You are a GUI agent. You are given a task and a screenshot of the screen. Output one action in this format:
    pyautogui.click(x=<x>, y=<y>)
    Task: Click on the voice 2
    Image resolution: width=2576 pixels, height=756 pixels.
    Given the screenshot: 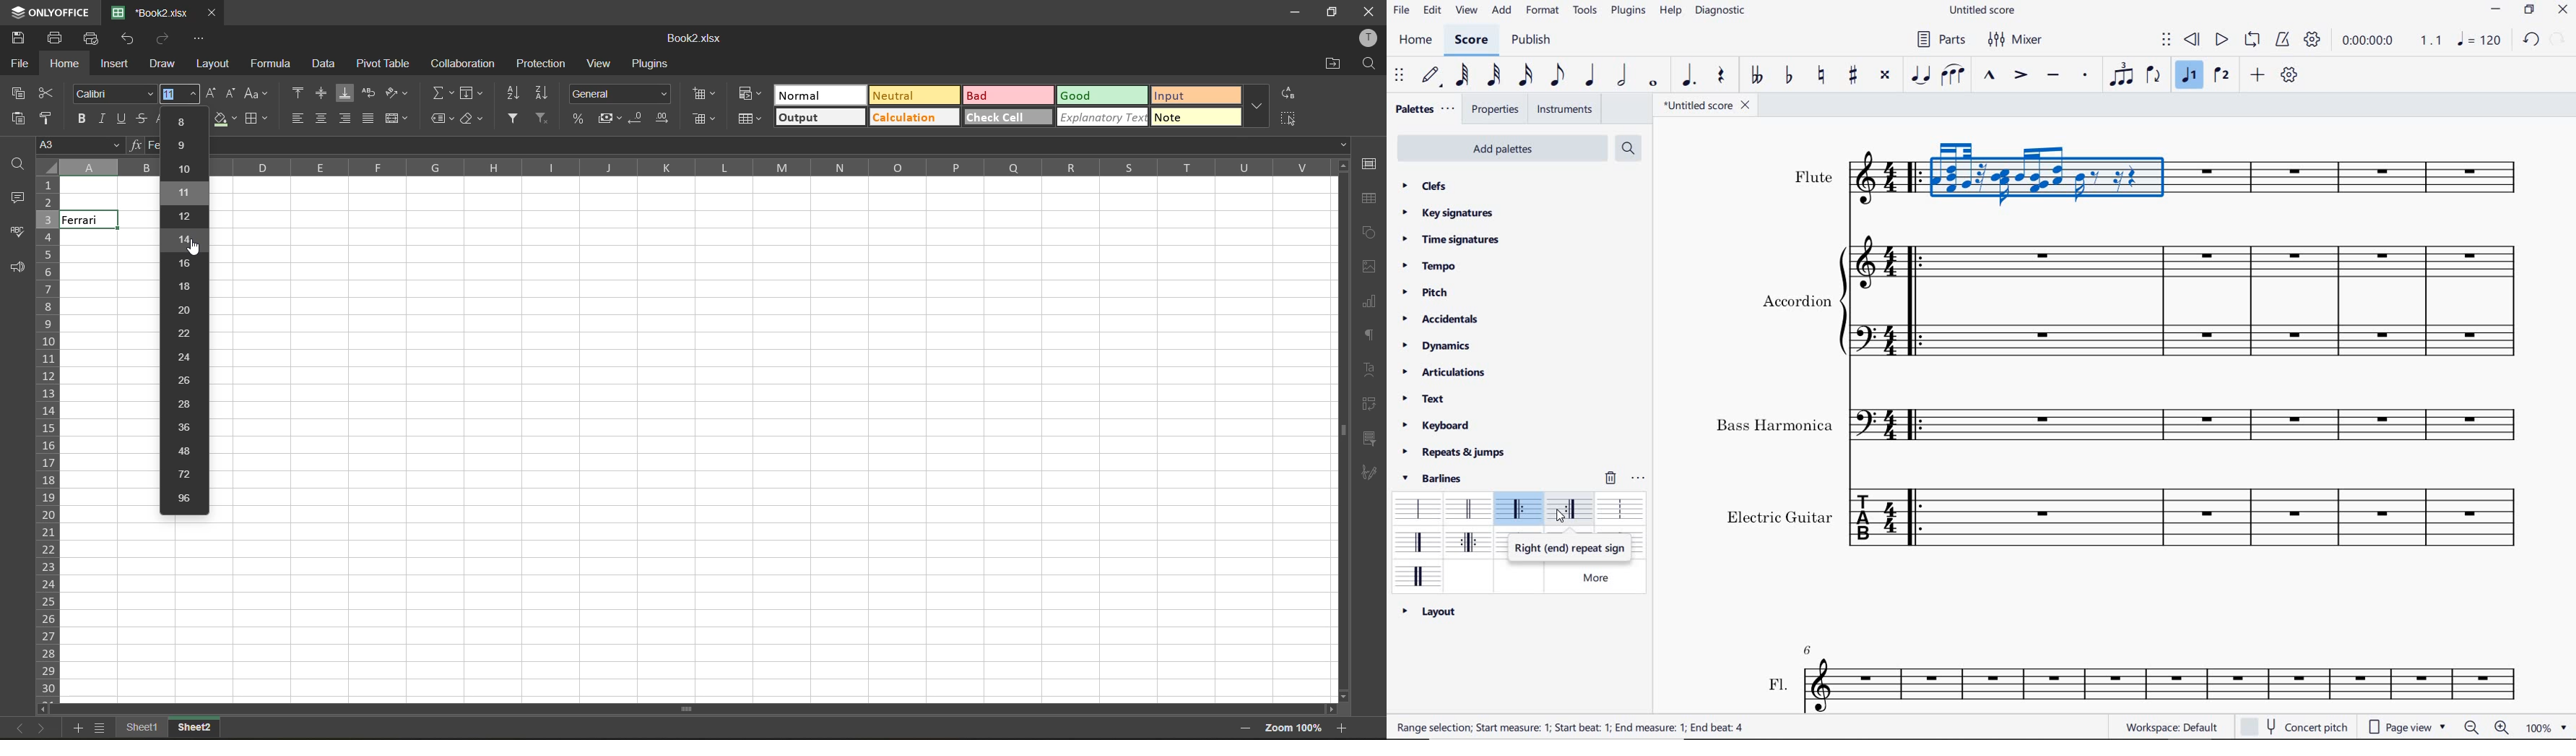 What is the action you would take?
    pyautogui.click(x=2222, y=77)
    